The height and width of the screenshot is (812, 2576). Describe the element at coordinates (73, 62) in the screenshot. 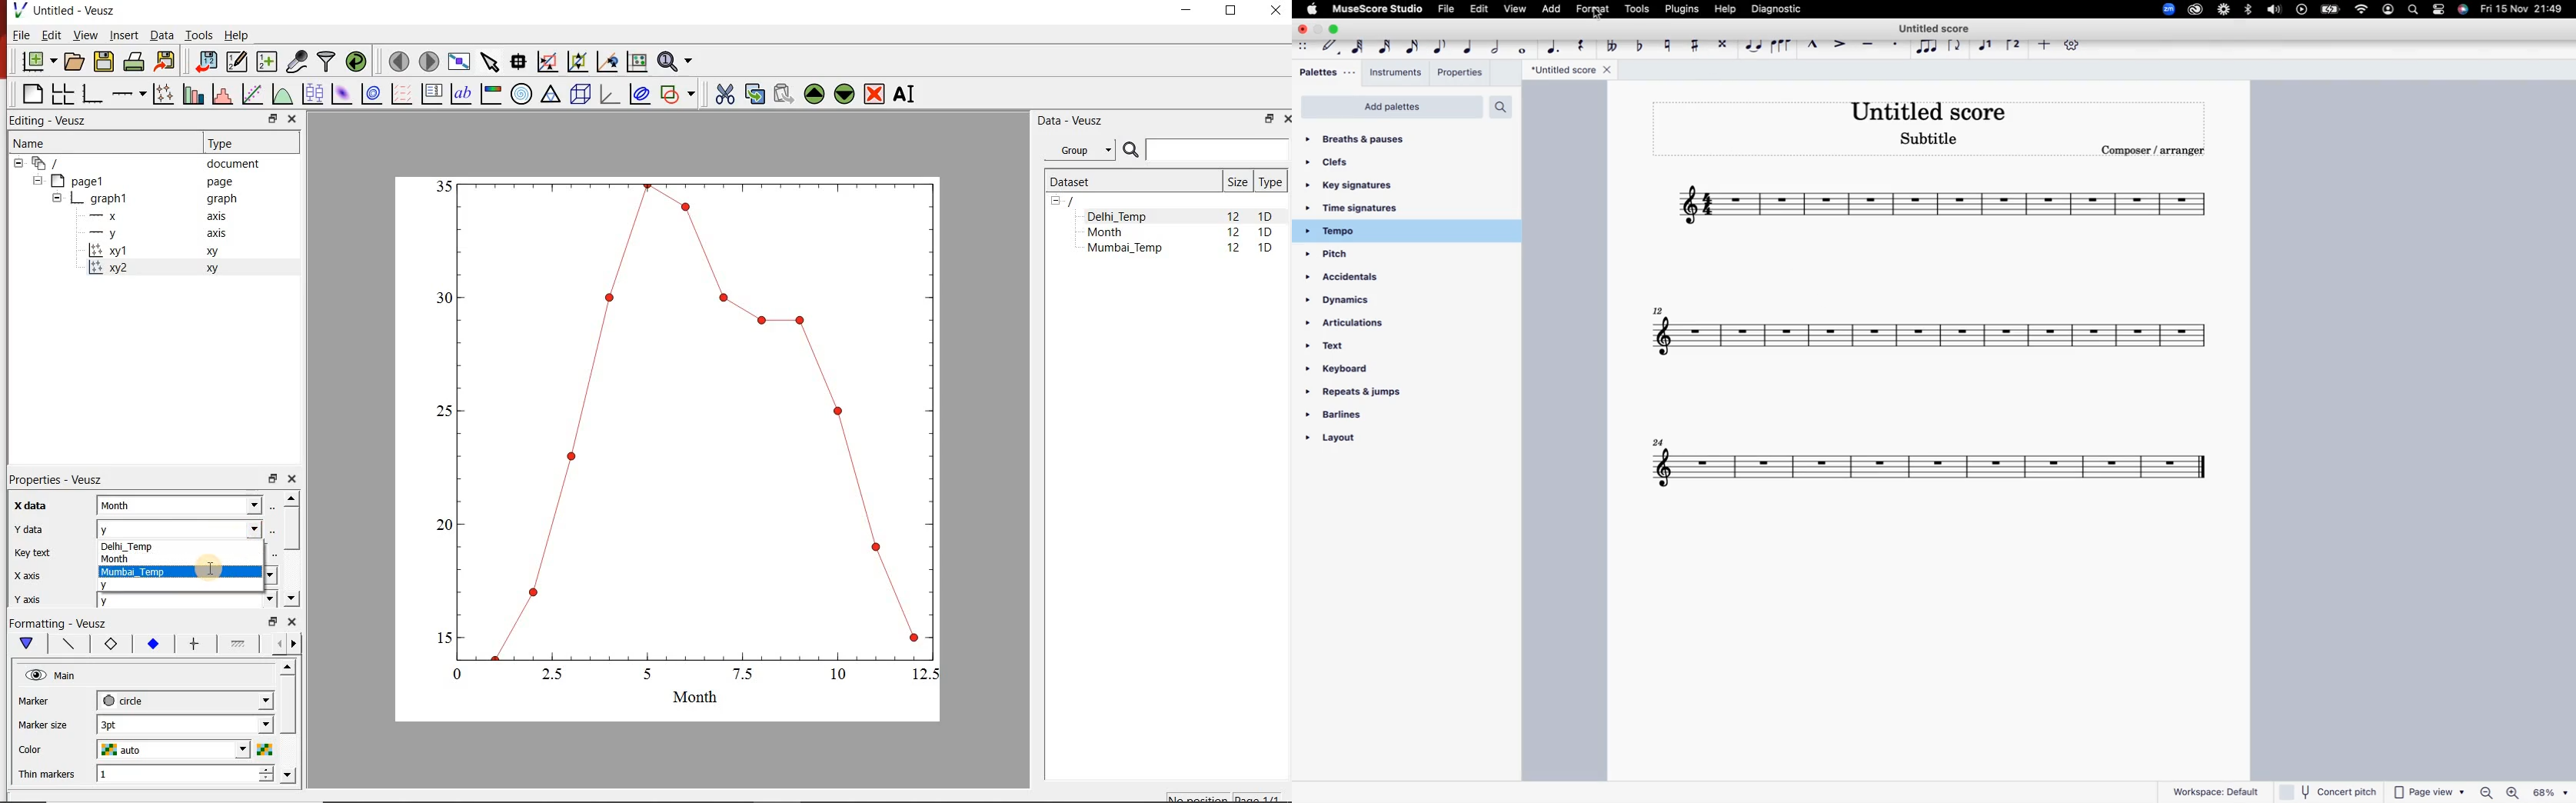

I see `open a document` at that location.